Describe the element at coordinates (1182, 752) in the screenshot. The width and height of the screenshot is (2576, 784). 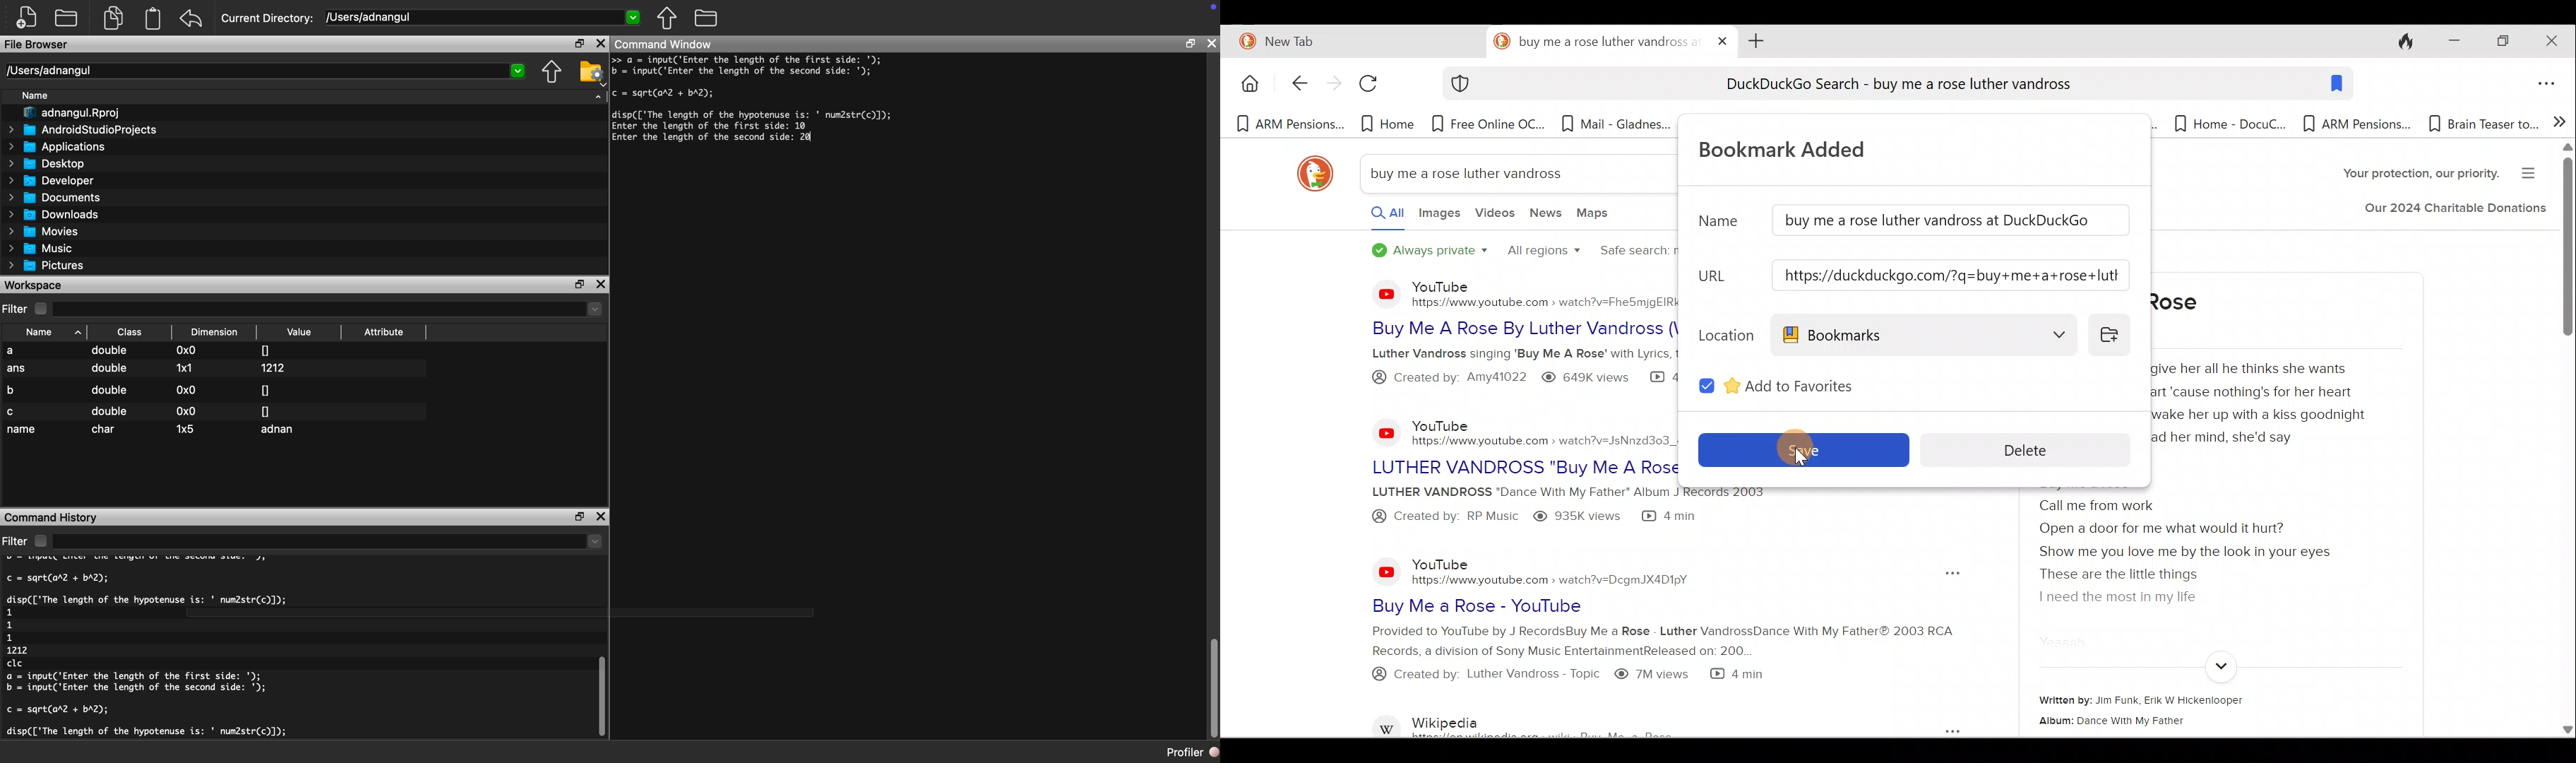
I see `profiler` at that location.